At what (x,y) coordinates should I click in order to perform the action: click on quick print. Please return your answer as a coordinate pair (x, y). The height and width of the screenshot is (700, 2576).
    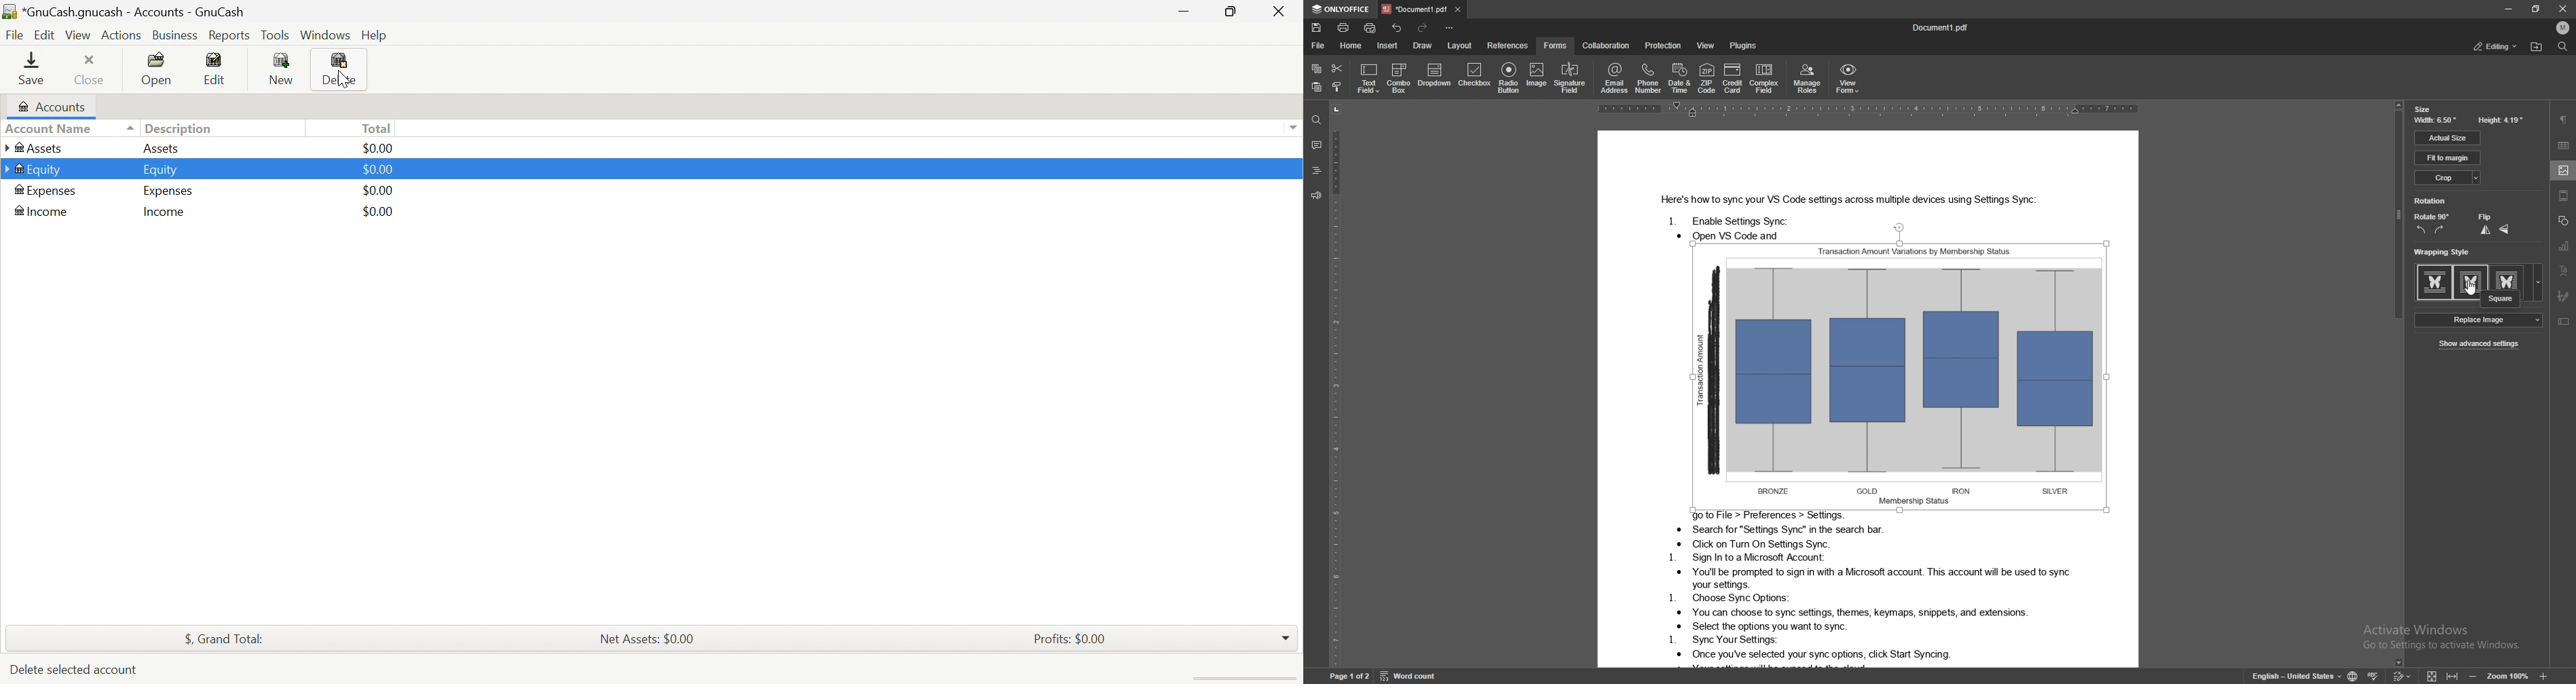
    Looking at the image, I should click on (1370, 27).